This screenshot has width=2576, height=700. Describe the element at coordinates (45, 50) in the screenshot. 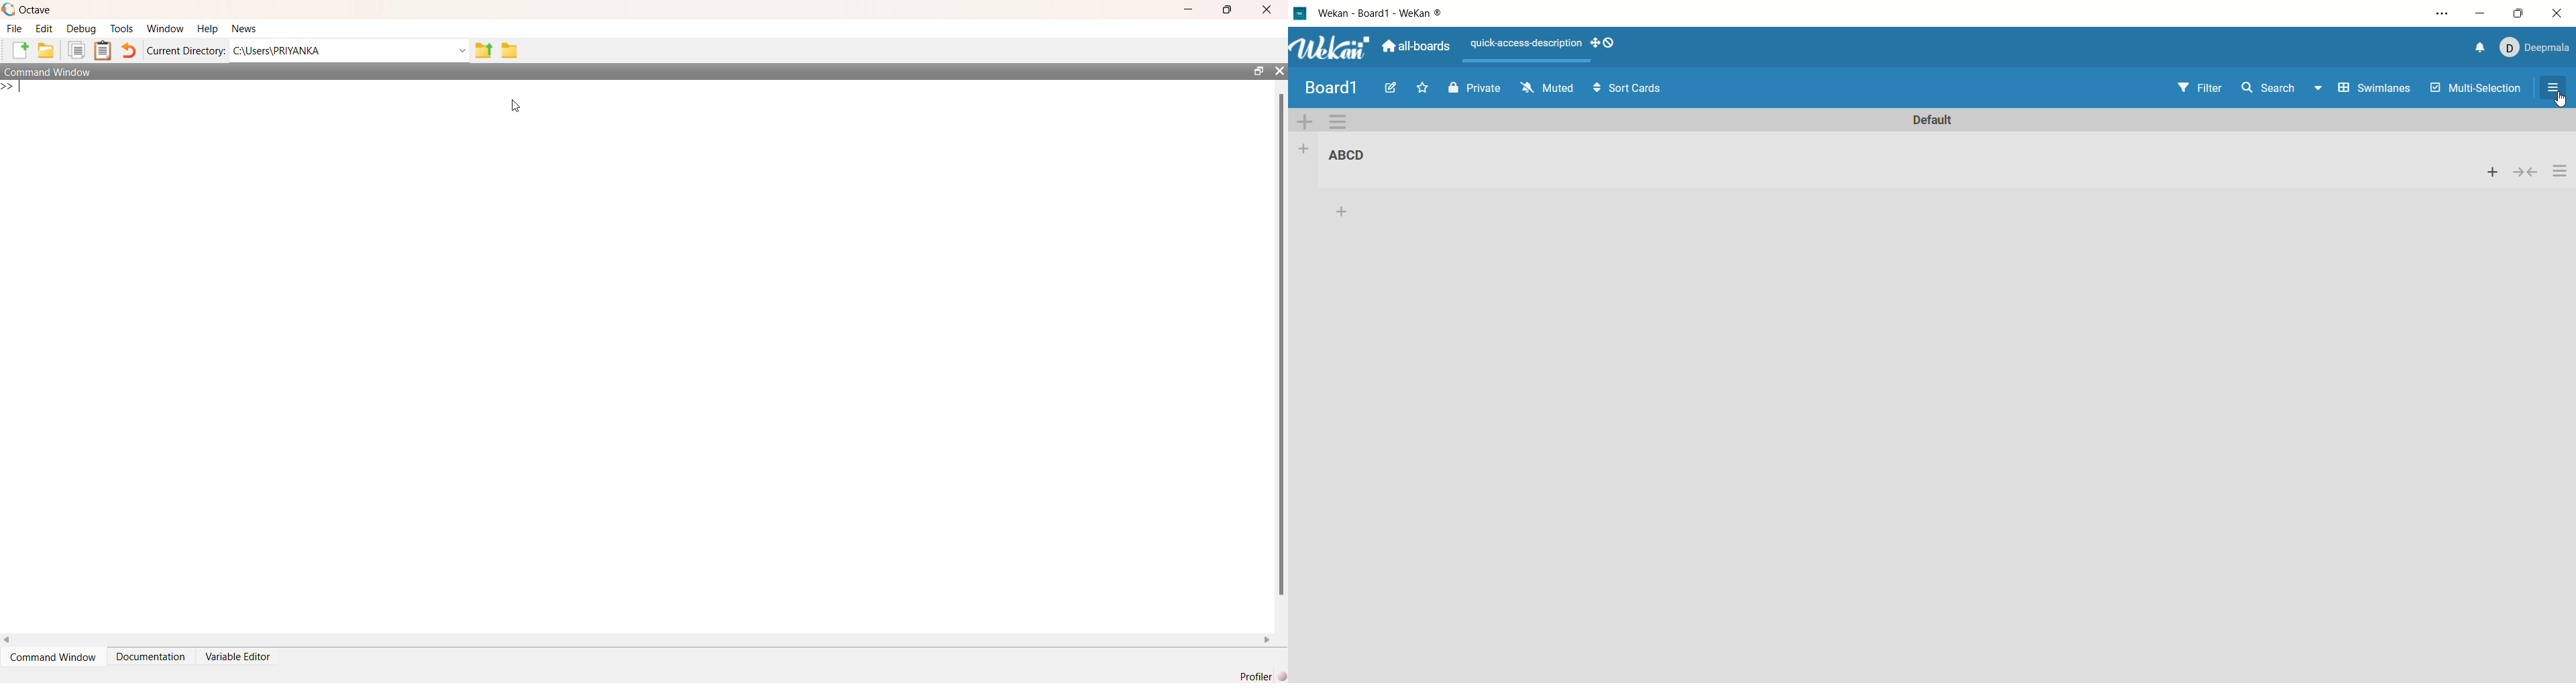

I see `folder` at that location.